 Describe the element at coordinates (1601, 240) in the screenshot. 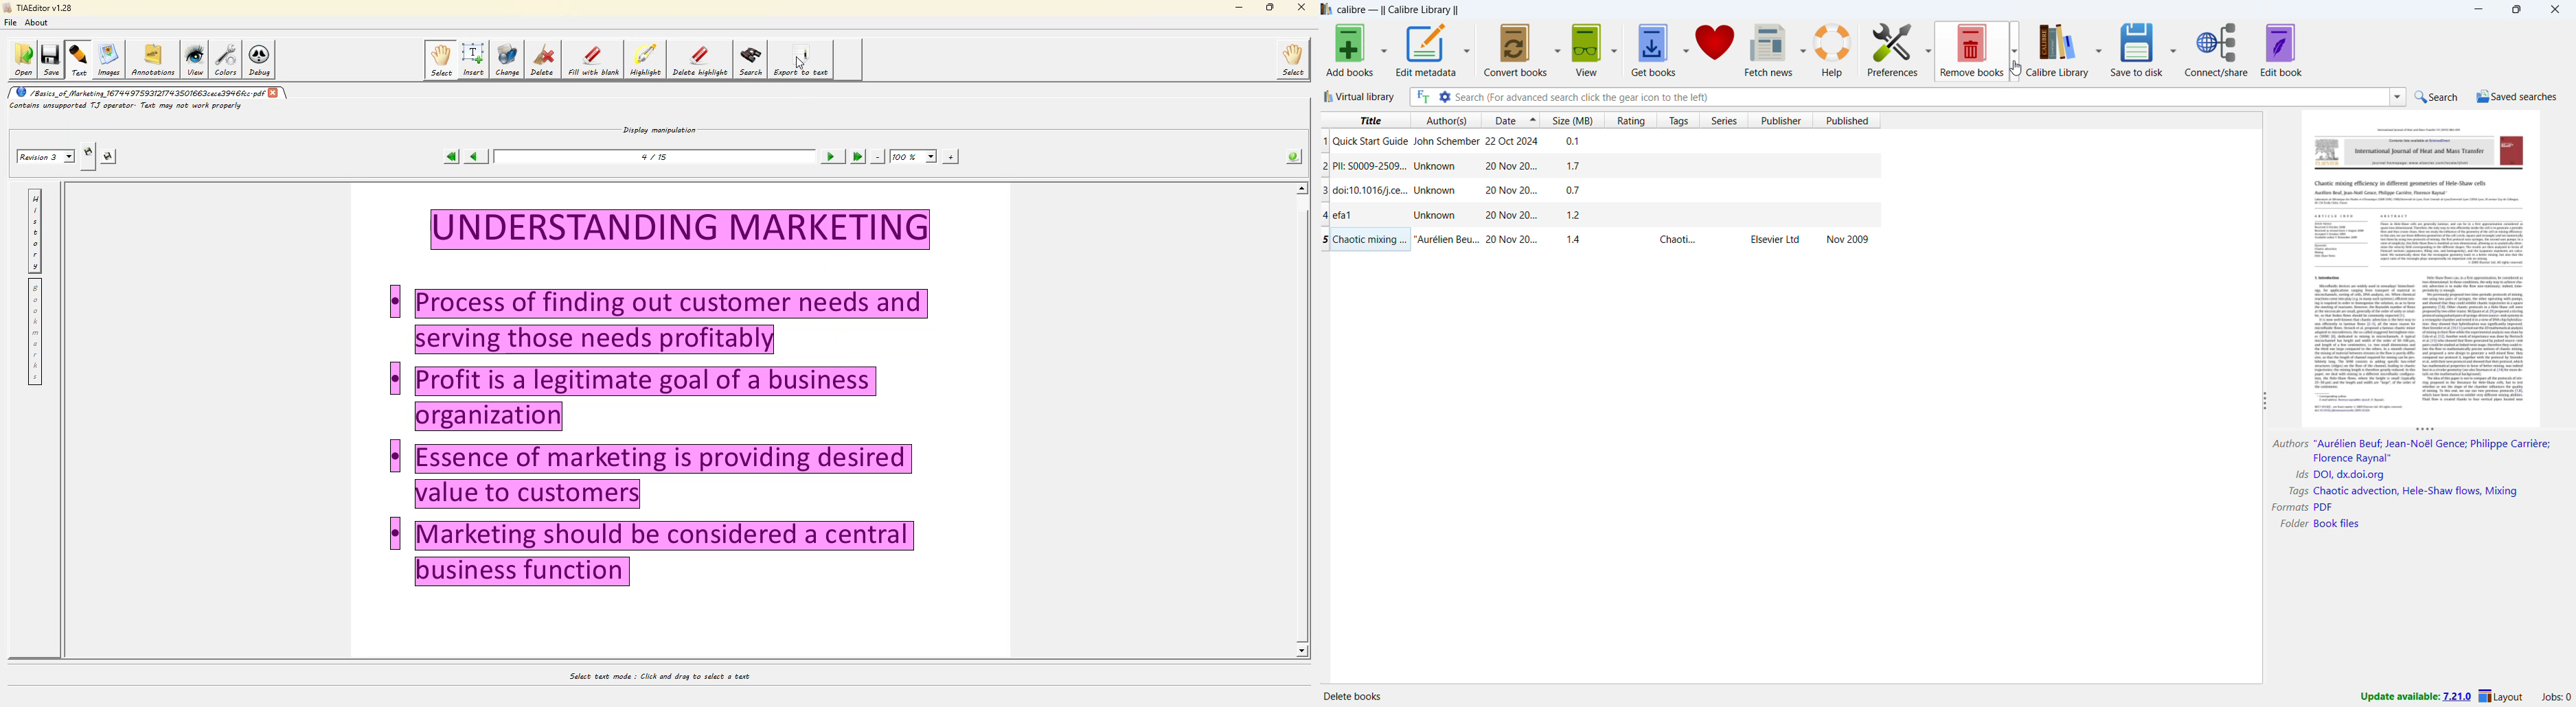

I see `single book entry` at that location.